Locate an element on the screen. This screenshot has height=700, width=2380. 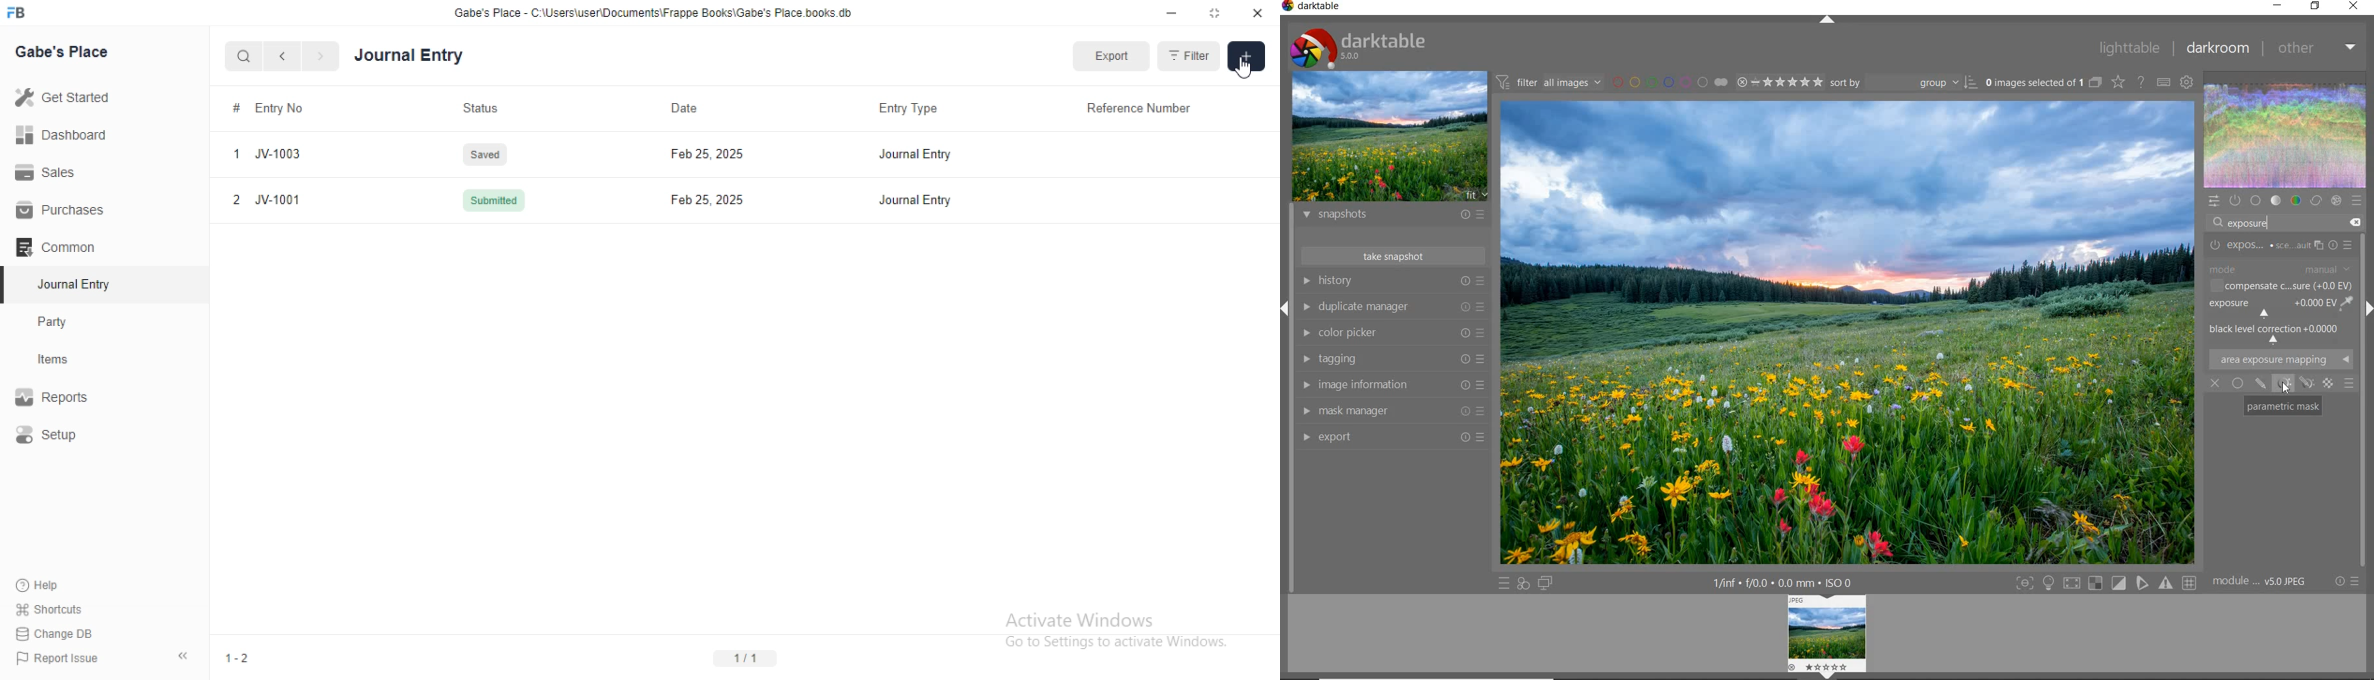
Feb 25, 2025 is located at coordinates (714, 200).